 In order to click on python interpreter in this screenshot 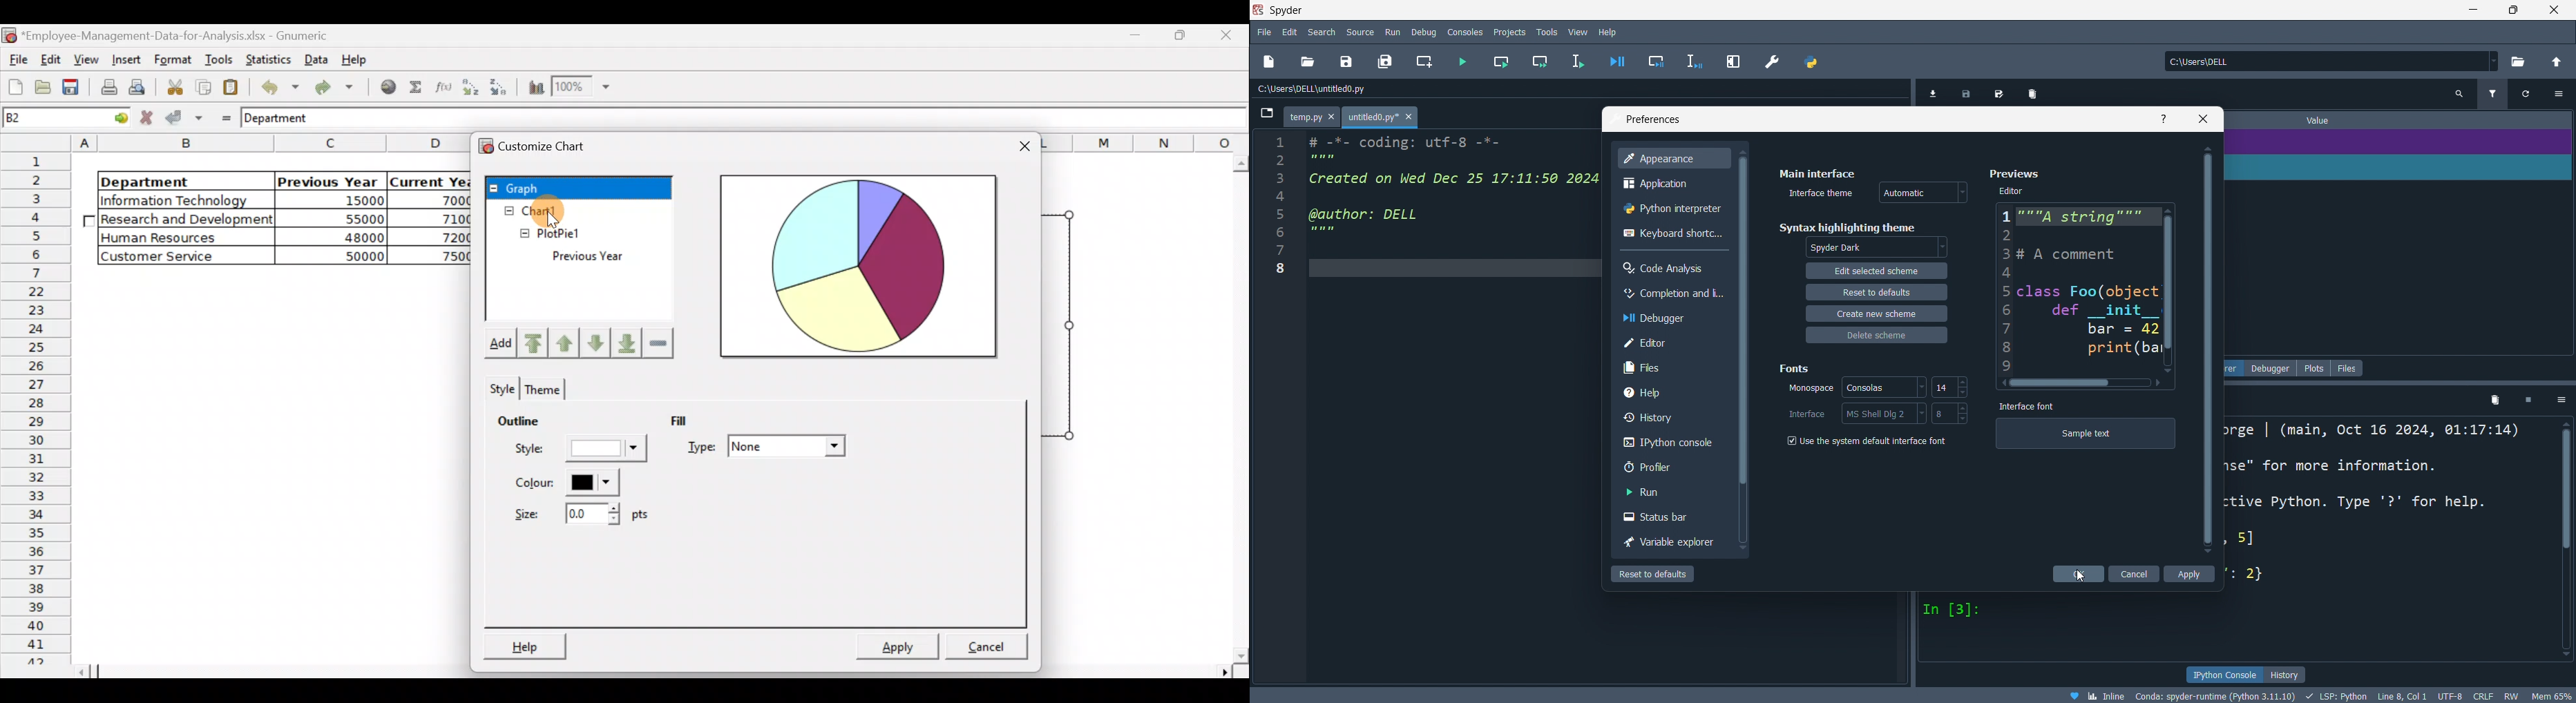, I will do `click(1673, 207)`.